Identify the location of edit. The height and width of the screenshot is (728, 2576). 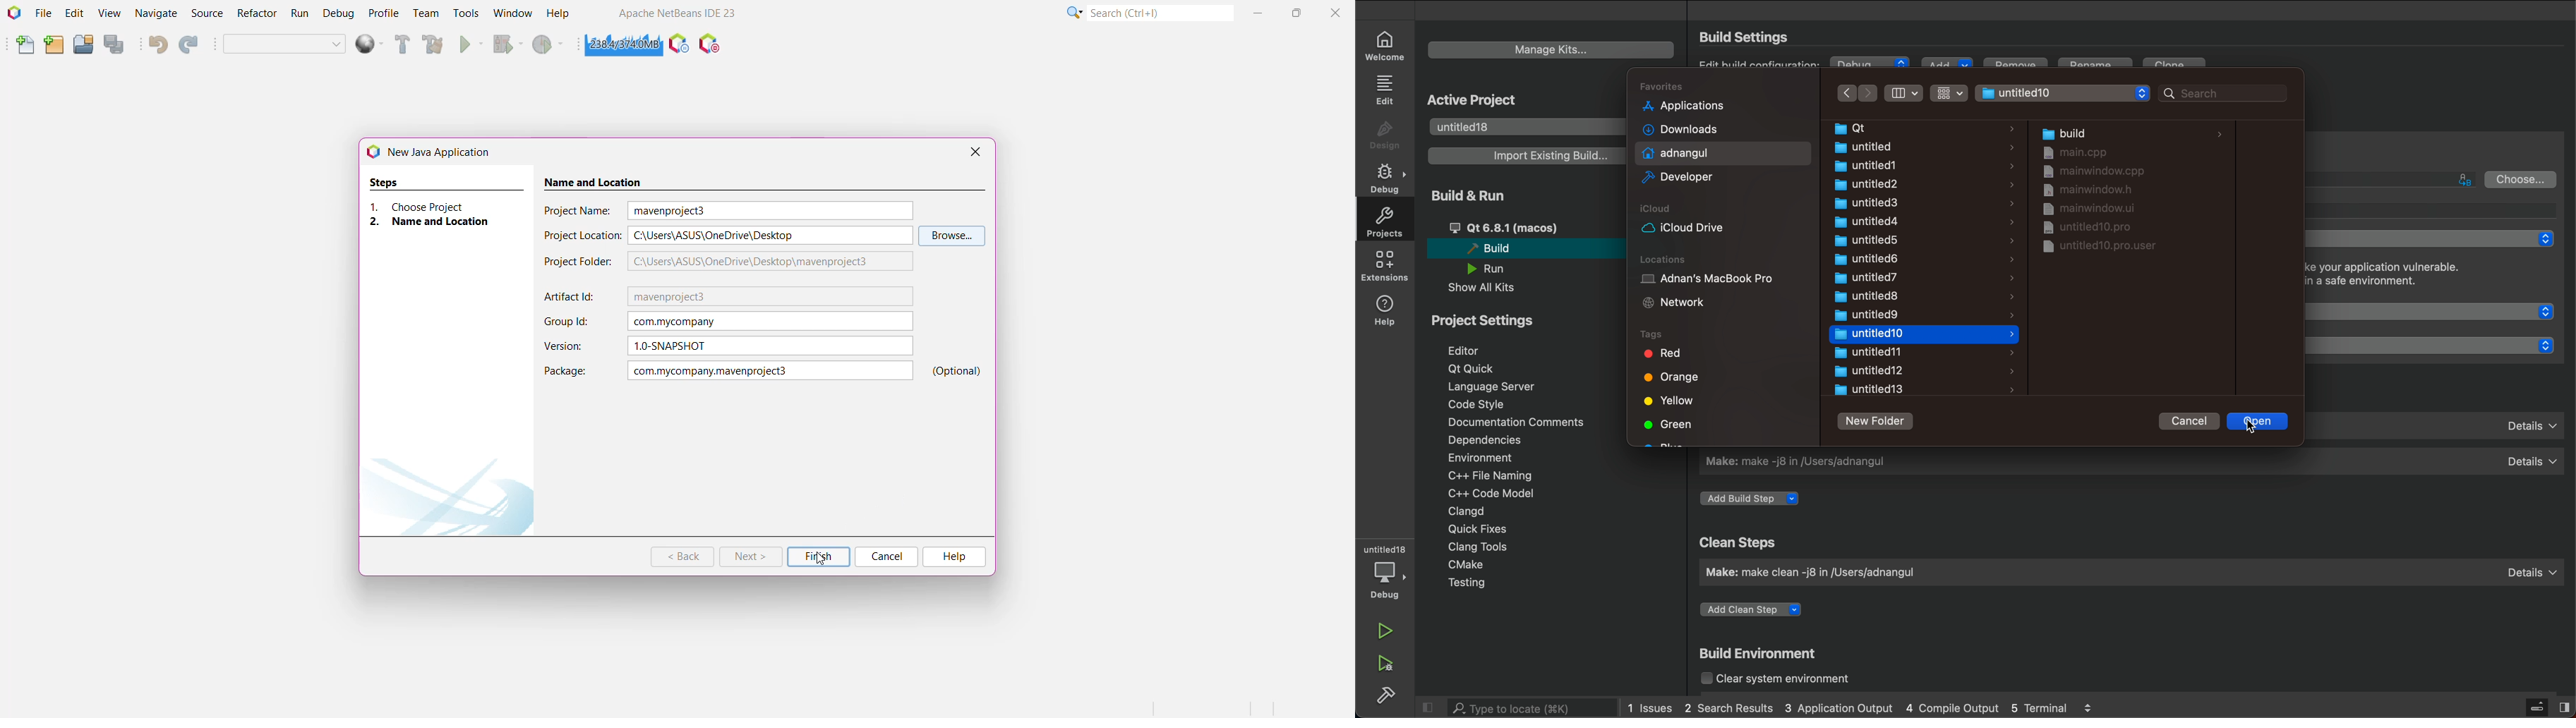
(1384, 90).